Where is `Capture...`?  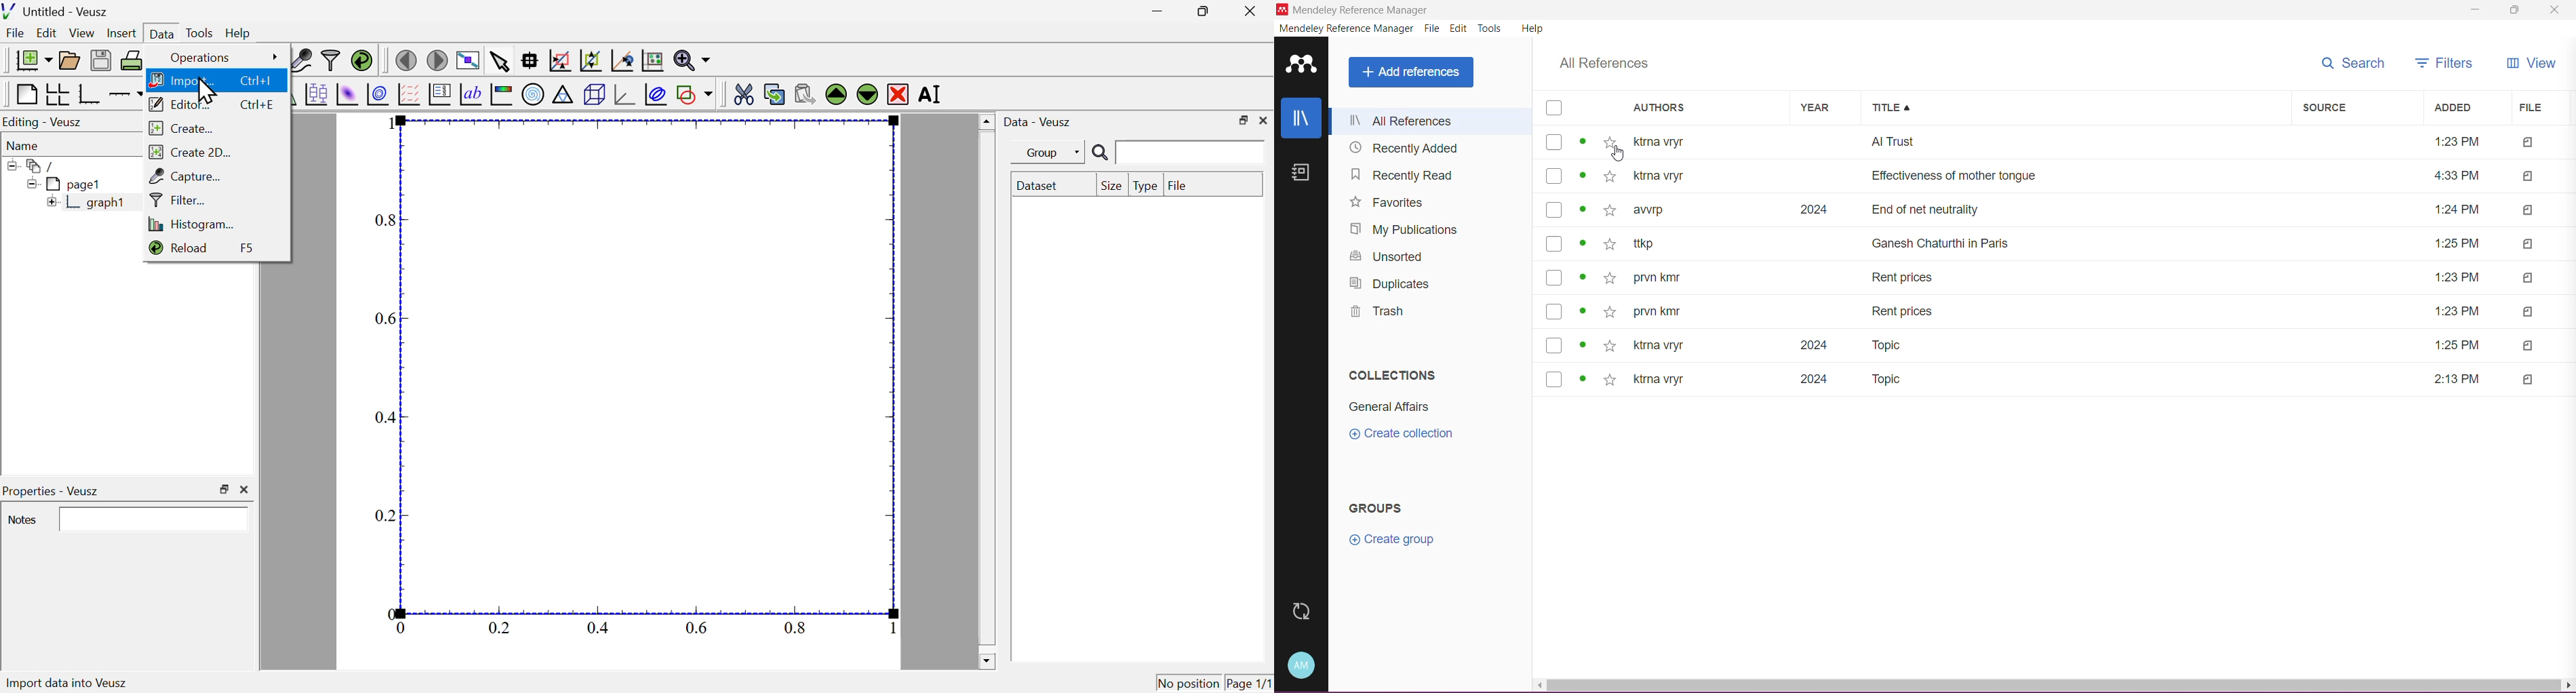
Capture... is located at coordinates (189, 175).